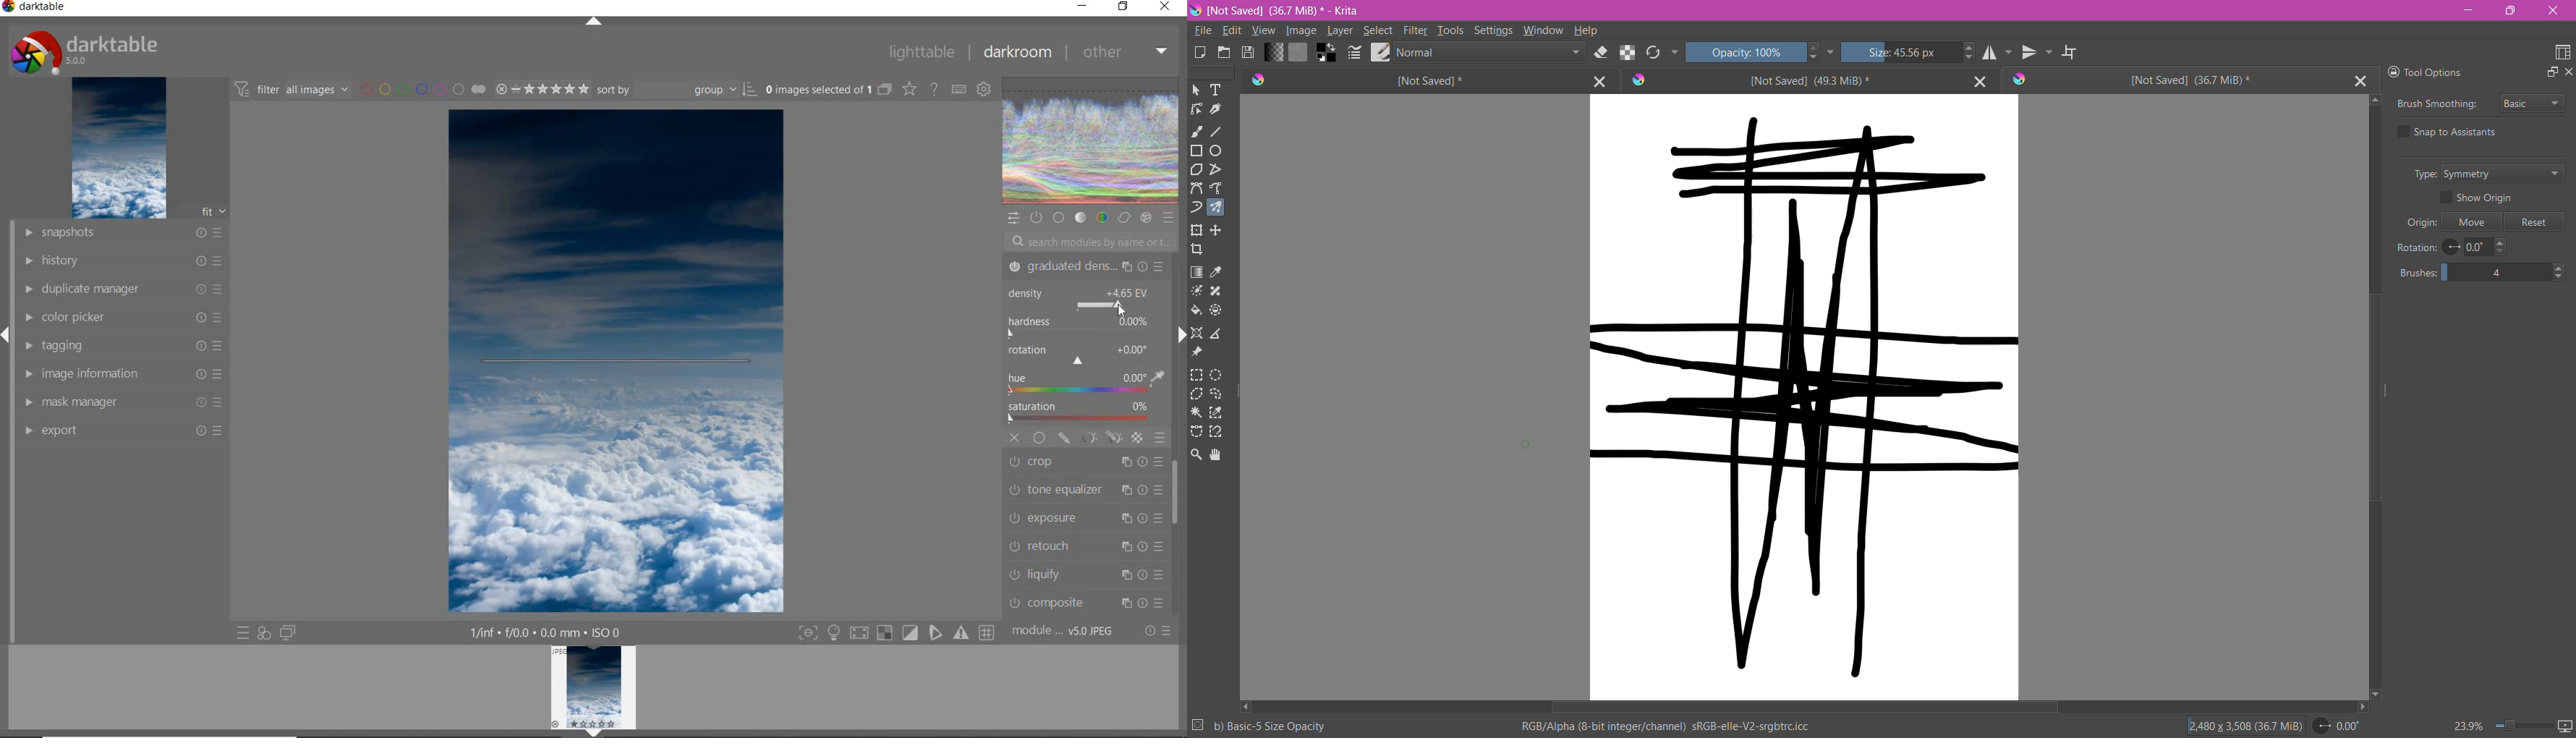  What do you see at coordinates (2475, 273) in the screenshot?
I see `Set the number of brushes` at bounding box center [2475, 273].